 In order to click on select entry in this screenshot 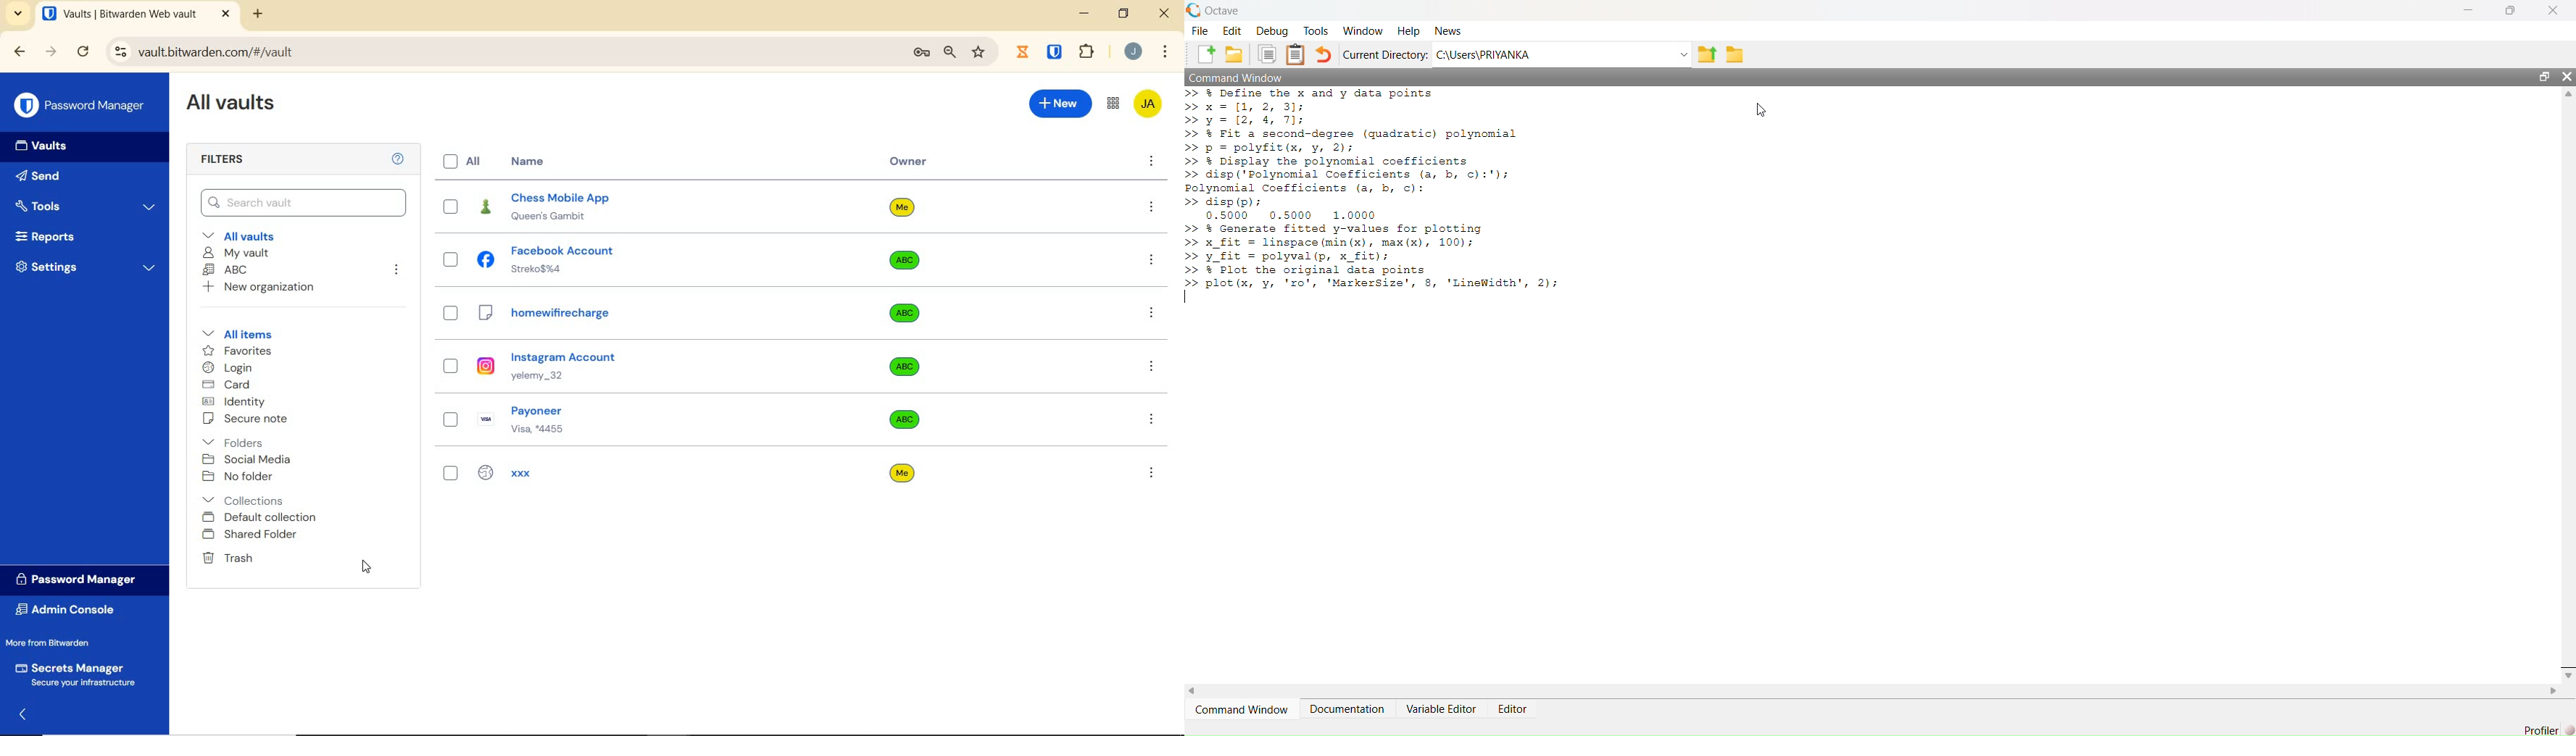, I will do `click(449, 419)`.